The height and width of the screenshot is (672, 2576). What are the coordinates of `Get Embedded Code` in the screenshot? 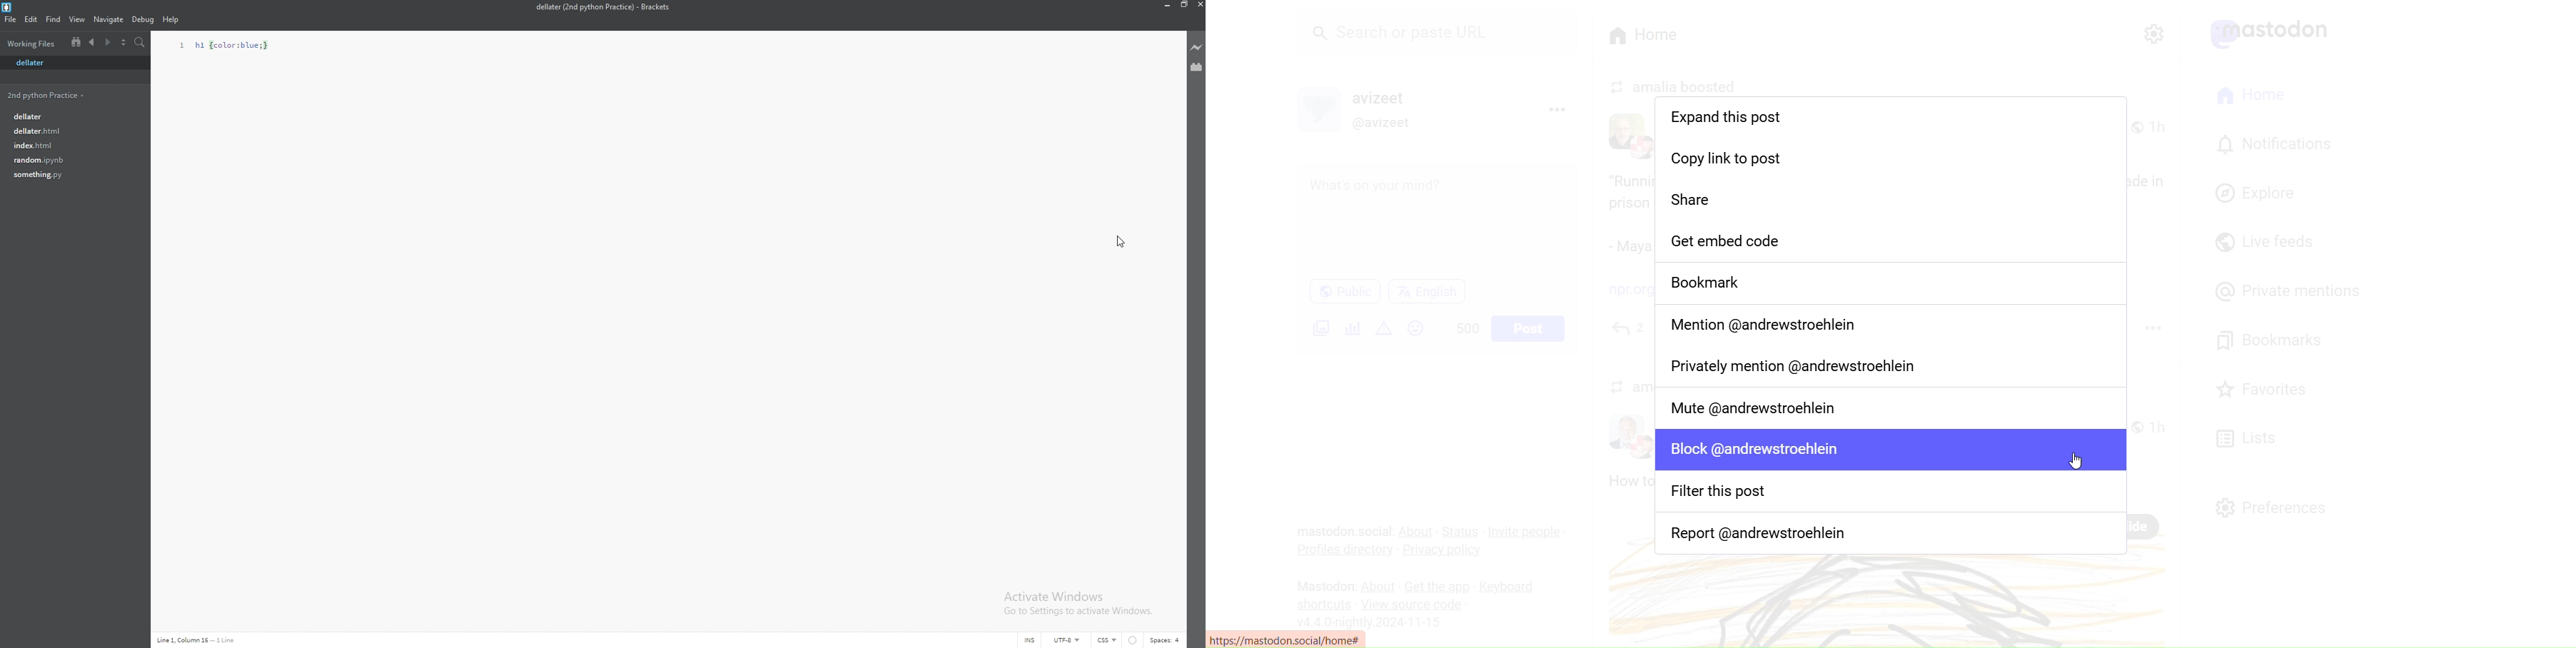 It's located at (1892, 241).